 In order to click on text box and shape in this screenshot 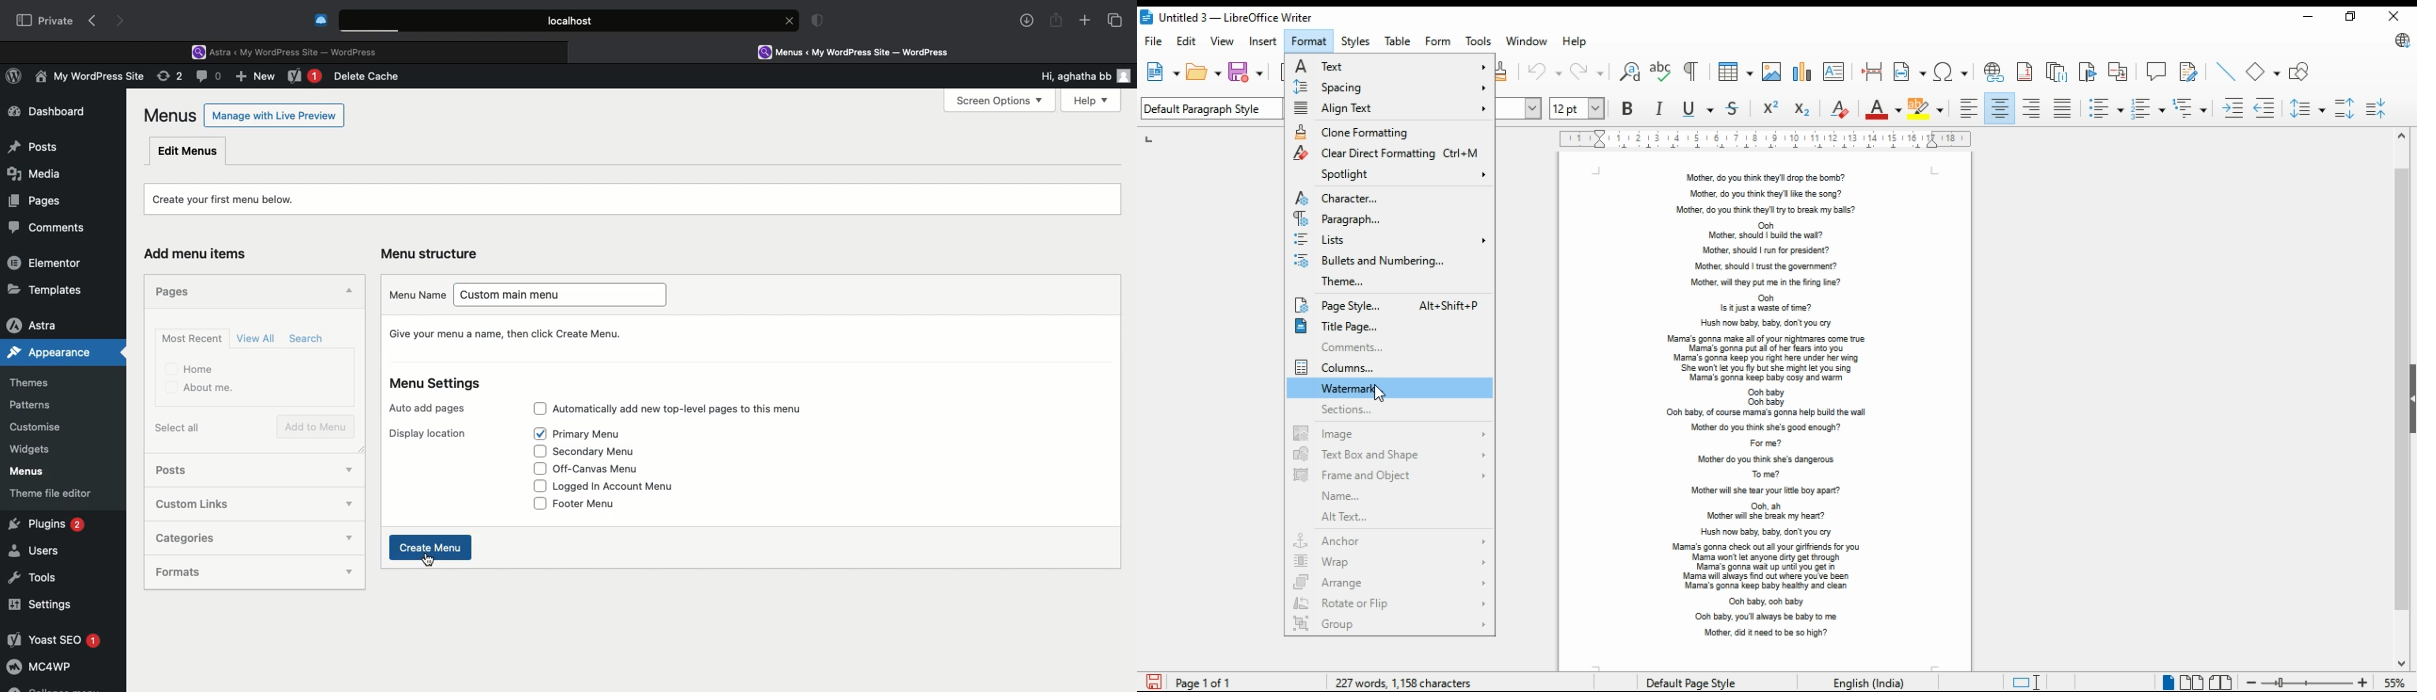, I will do `click(1392, 455)`.